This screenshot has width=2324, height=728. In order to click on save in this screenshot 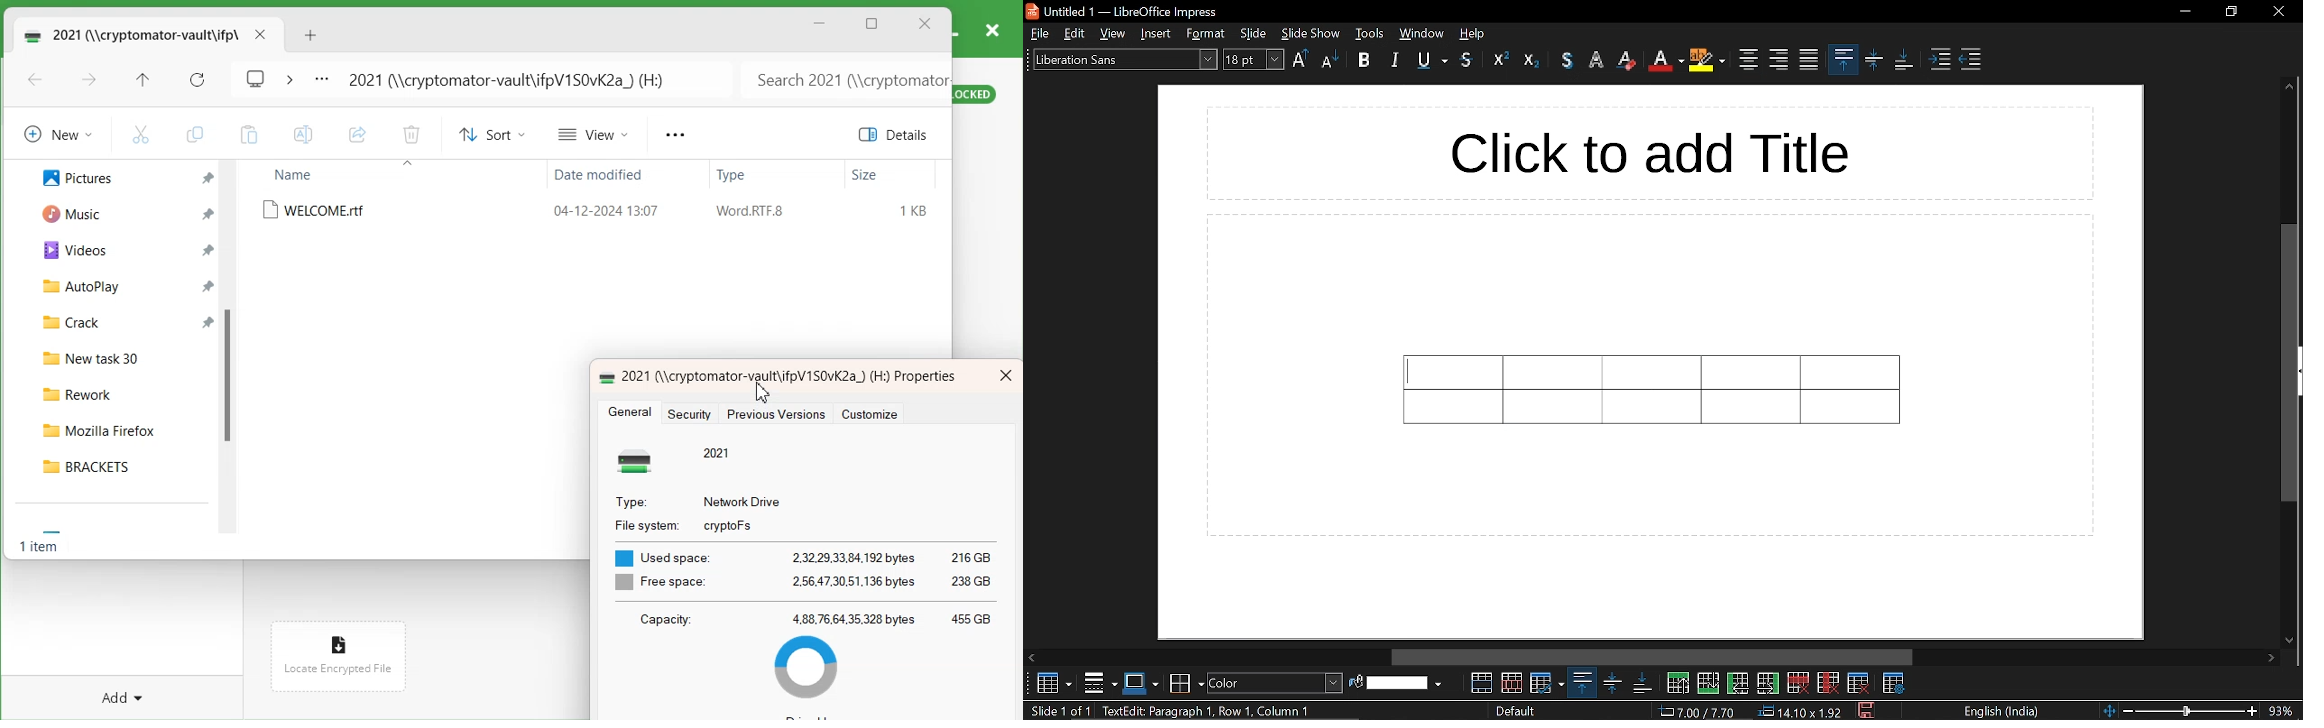, I will do `click(1865, 711)`.